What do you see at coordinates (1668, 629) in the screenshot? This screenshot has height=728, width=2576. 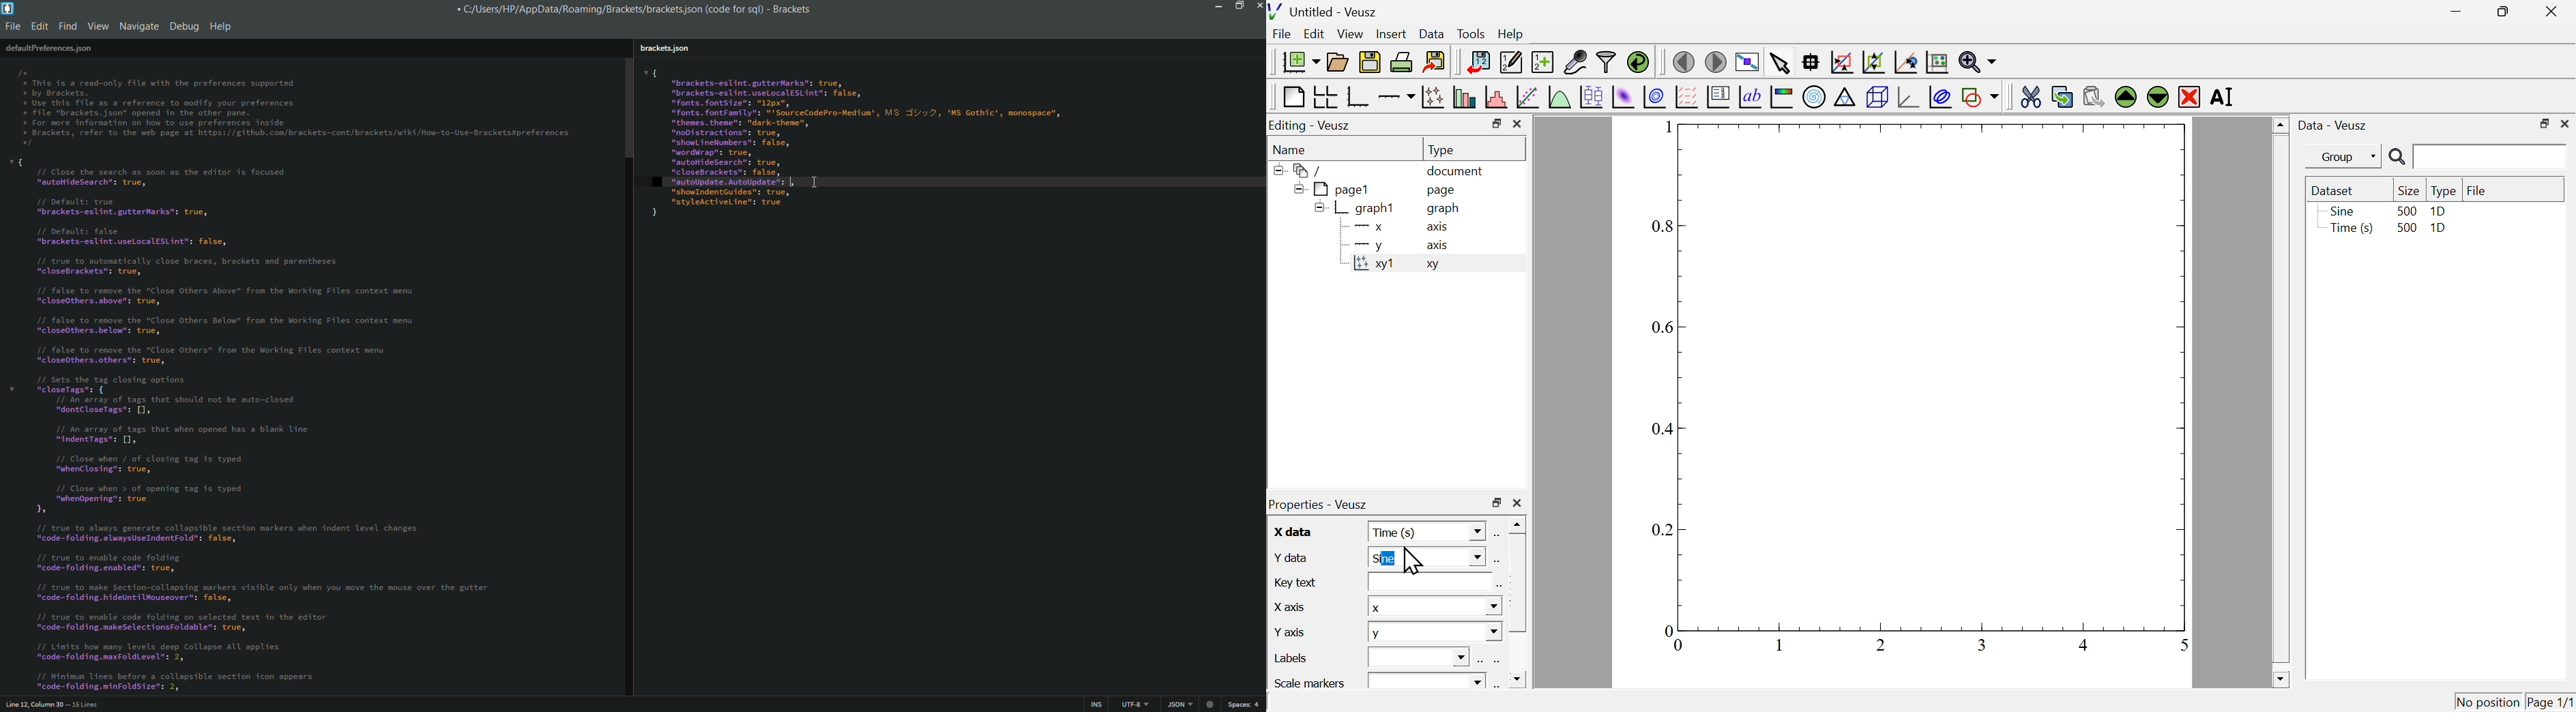 I see `0` at bounding box center [1668, 629].